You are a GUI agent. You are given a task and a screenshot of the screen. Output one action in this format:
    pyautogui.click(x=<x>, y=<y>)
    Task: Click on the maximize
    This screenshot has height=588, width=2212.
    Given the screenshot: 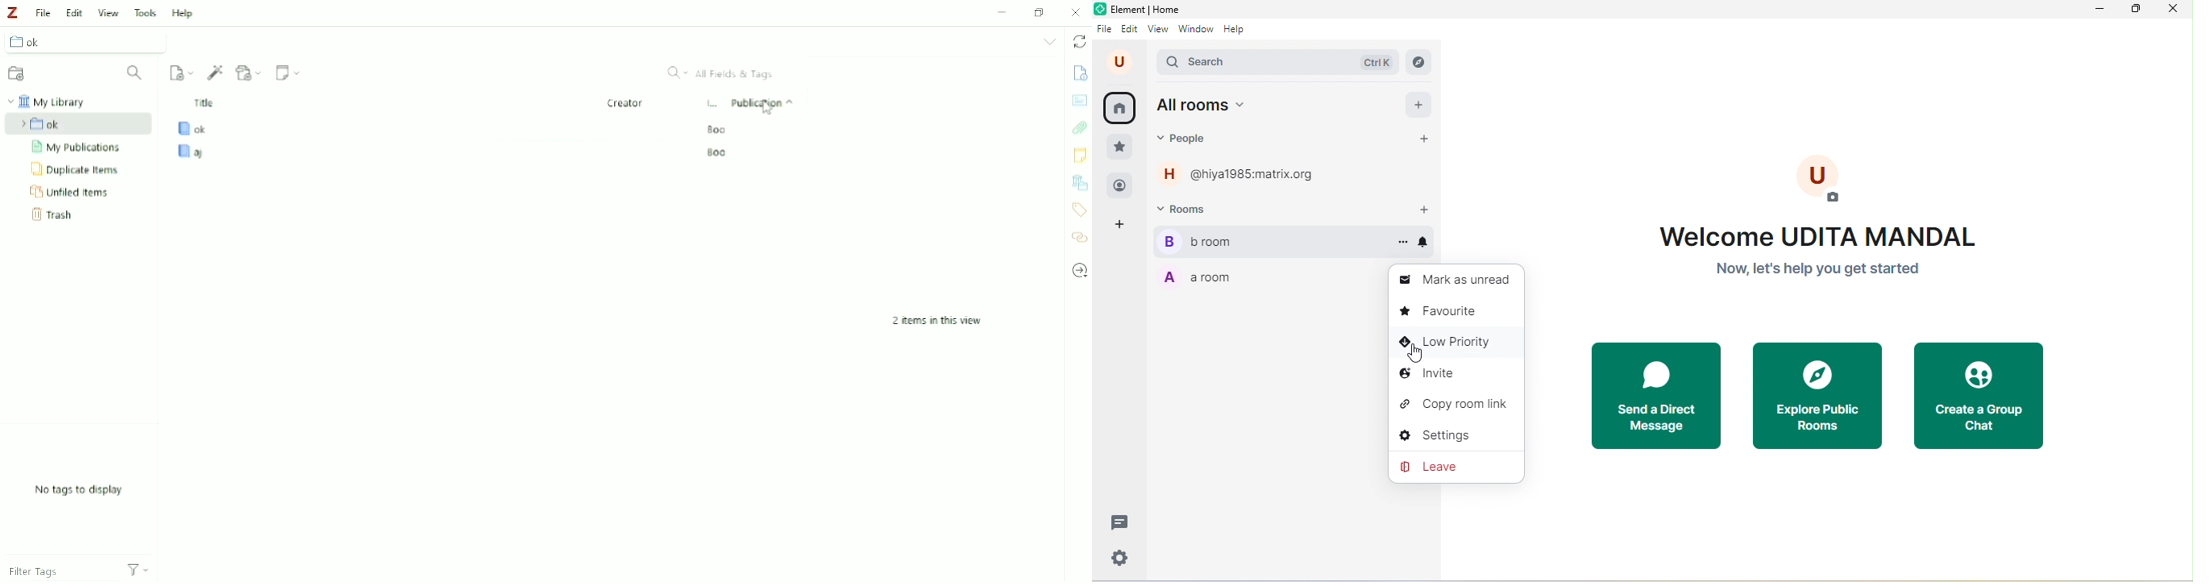 What is the action you would take?
    pyautogui.click(x=2134, y=9)
    